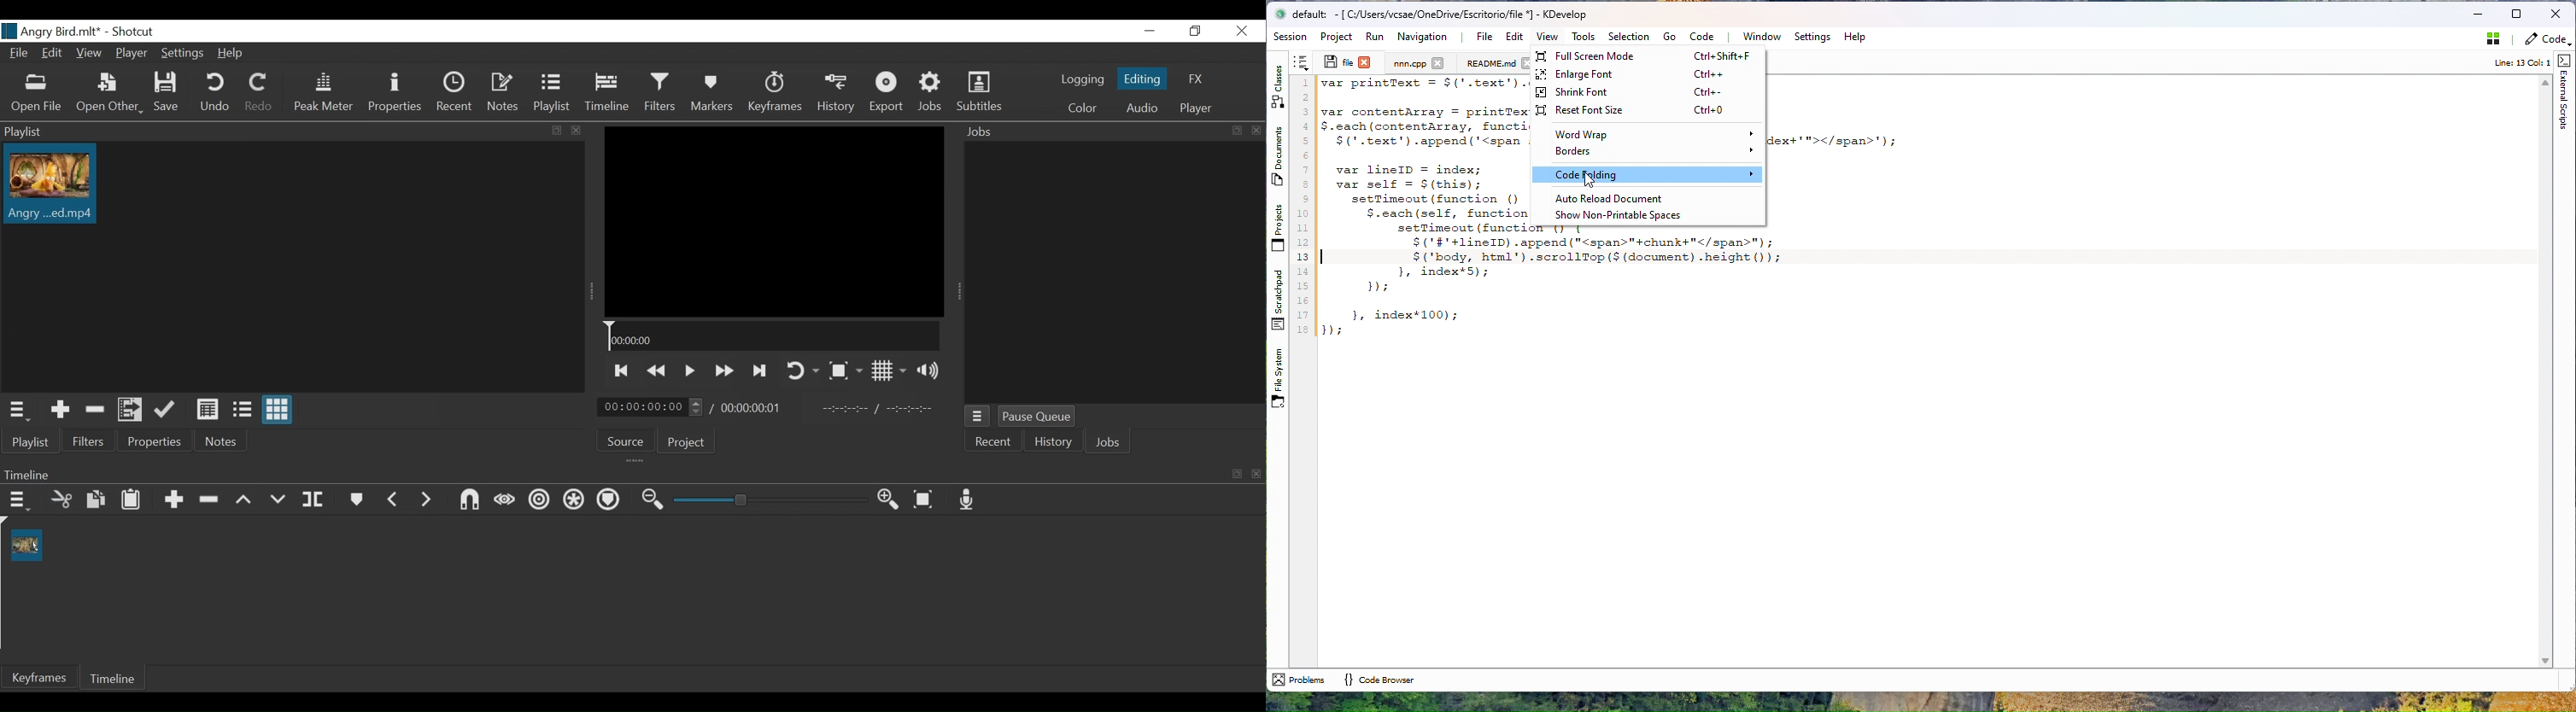 The width and height of the screenshot is (2576, 728). I want to click on Ripple Delete, so click(208, 500).